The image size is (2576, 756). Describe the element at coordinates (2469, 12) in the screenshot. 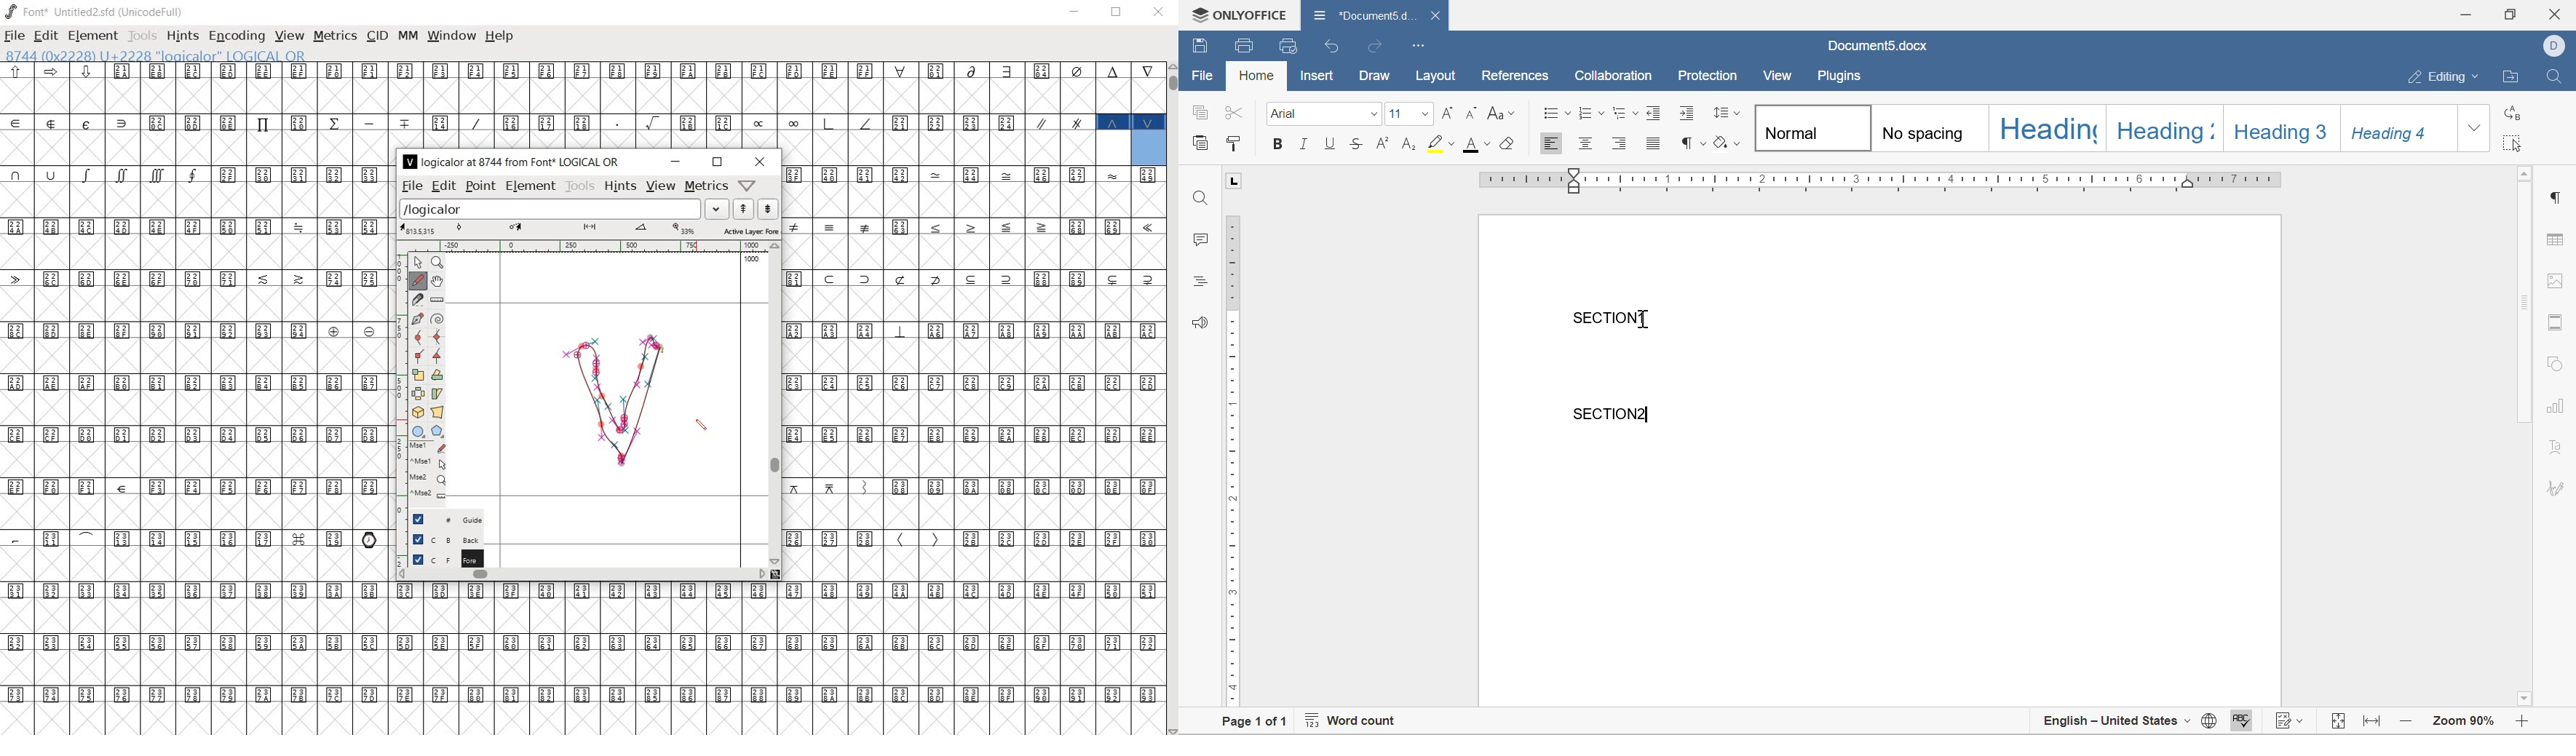

I see `minimize` at that location.